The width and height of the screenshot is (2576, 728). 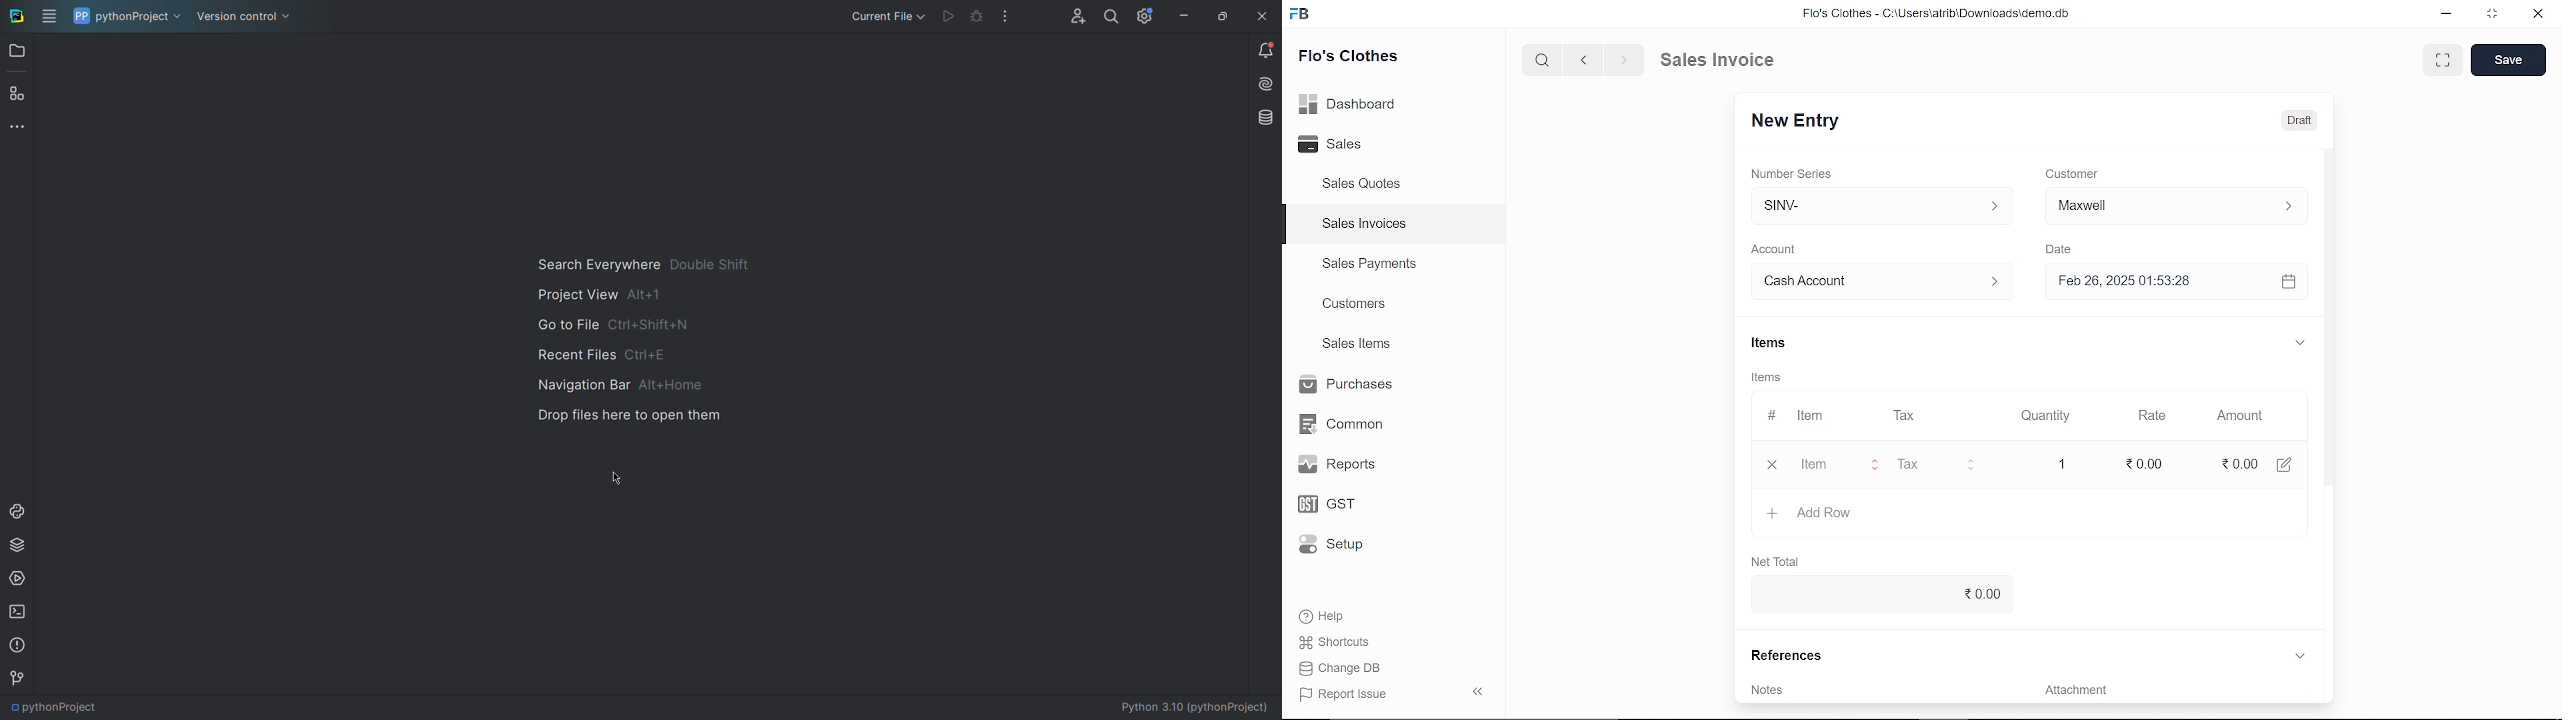 What do you see at coordinates (1880, 280) in the screenshot?
I see `Account :` at bounding box center [1880, 280].